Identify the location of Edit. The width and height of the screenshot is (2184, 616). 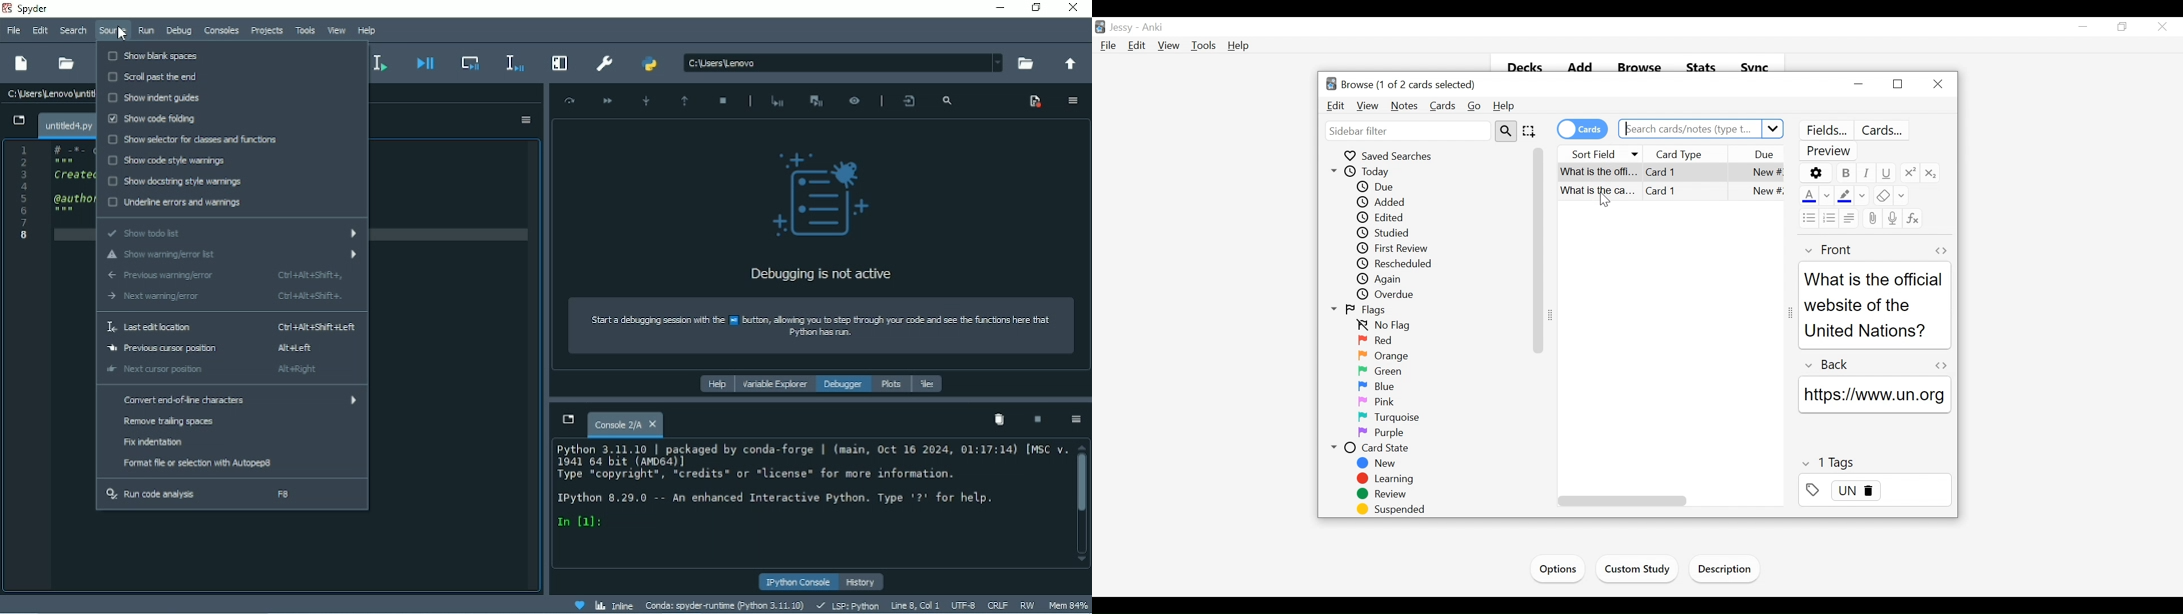
(1336, 106).